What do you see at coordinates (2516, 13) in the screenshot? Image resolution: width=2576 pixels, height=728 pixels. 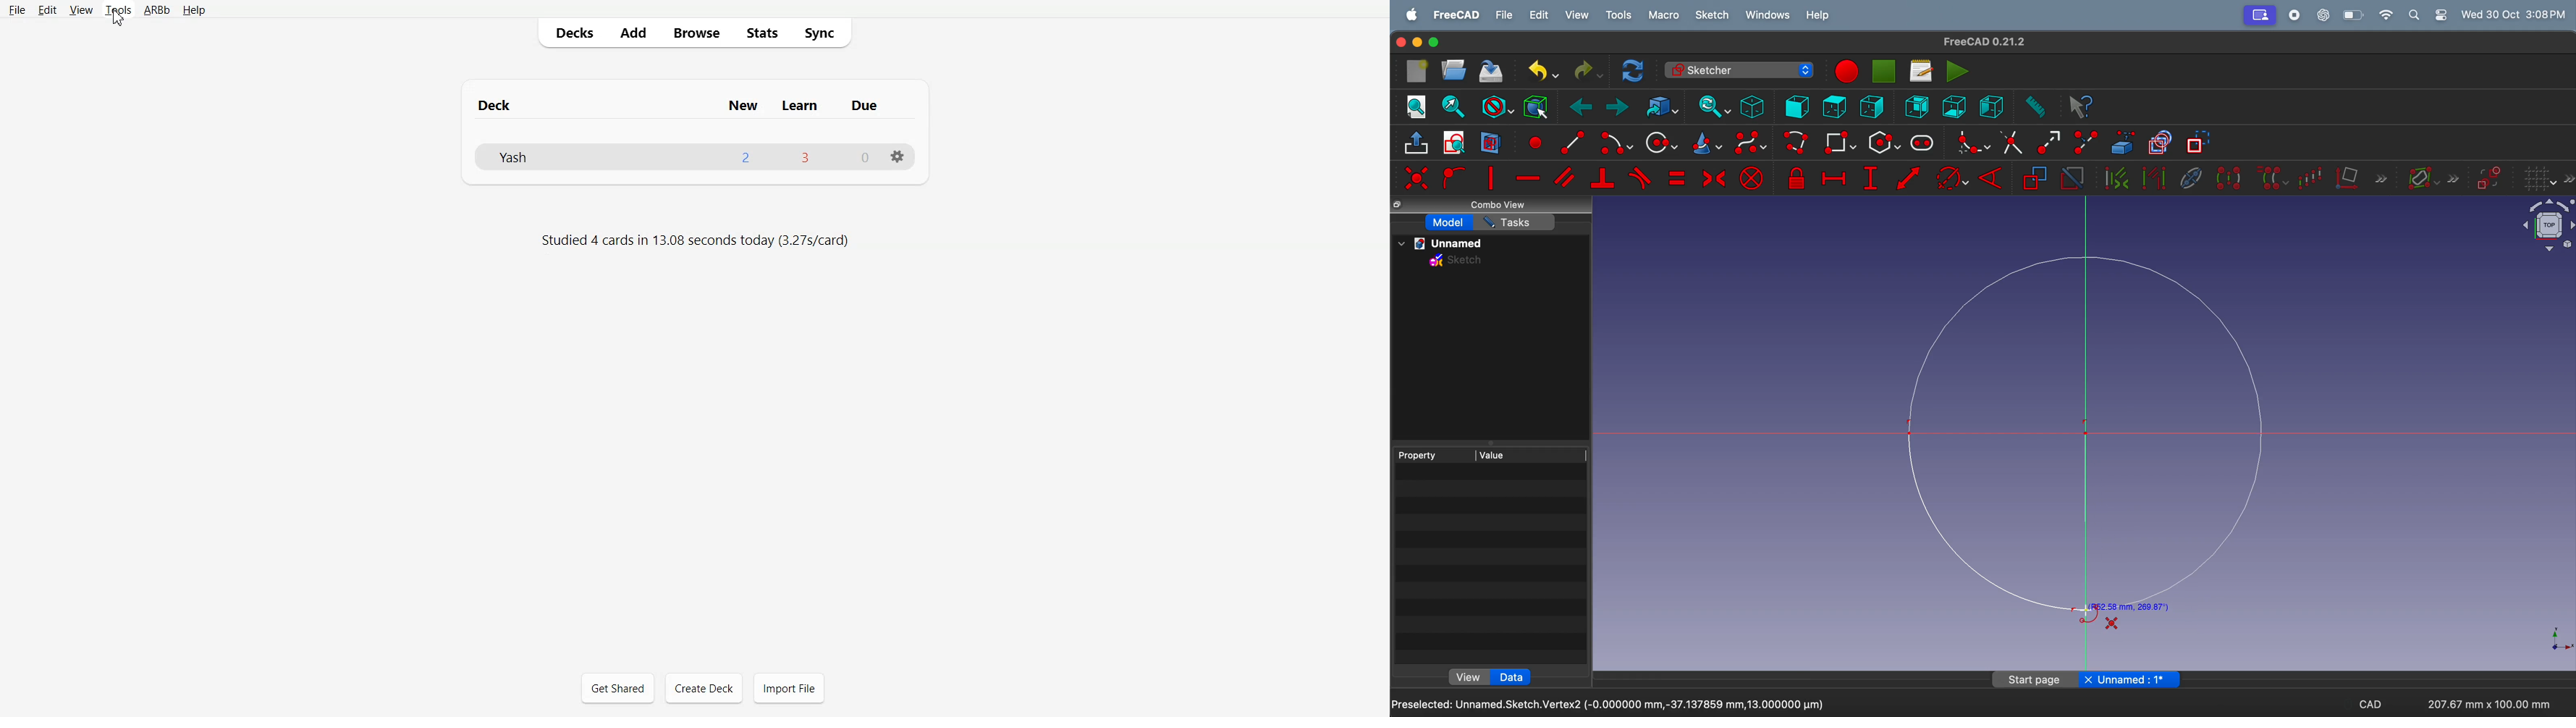 I see `Wed 30 Oct 3:07PM` at bounding box center [2516, 13].